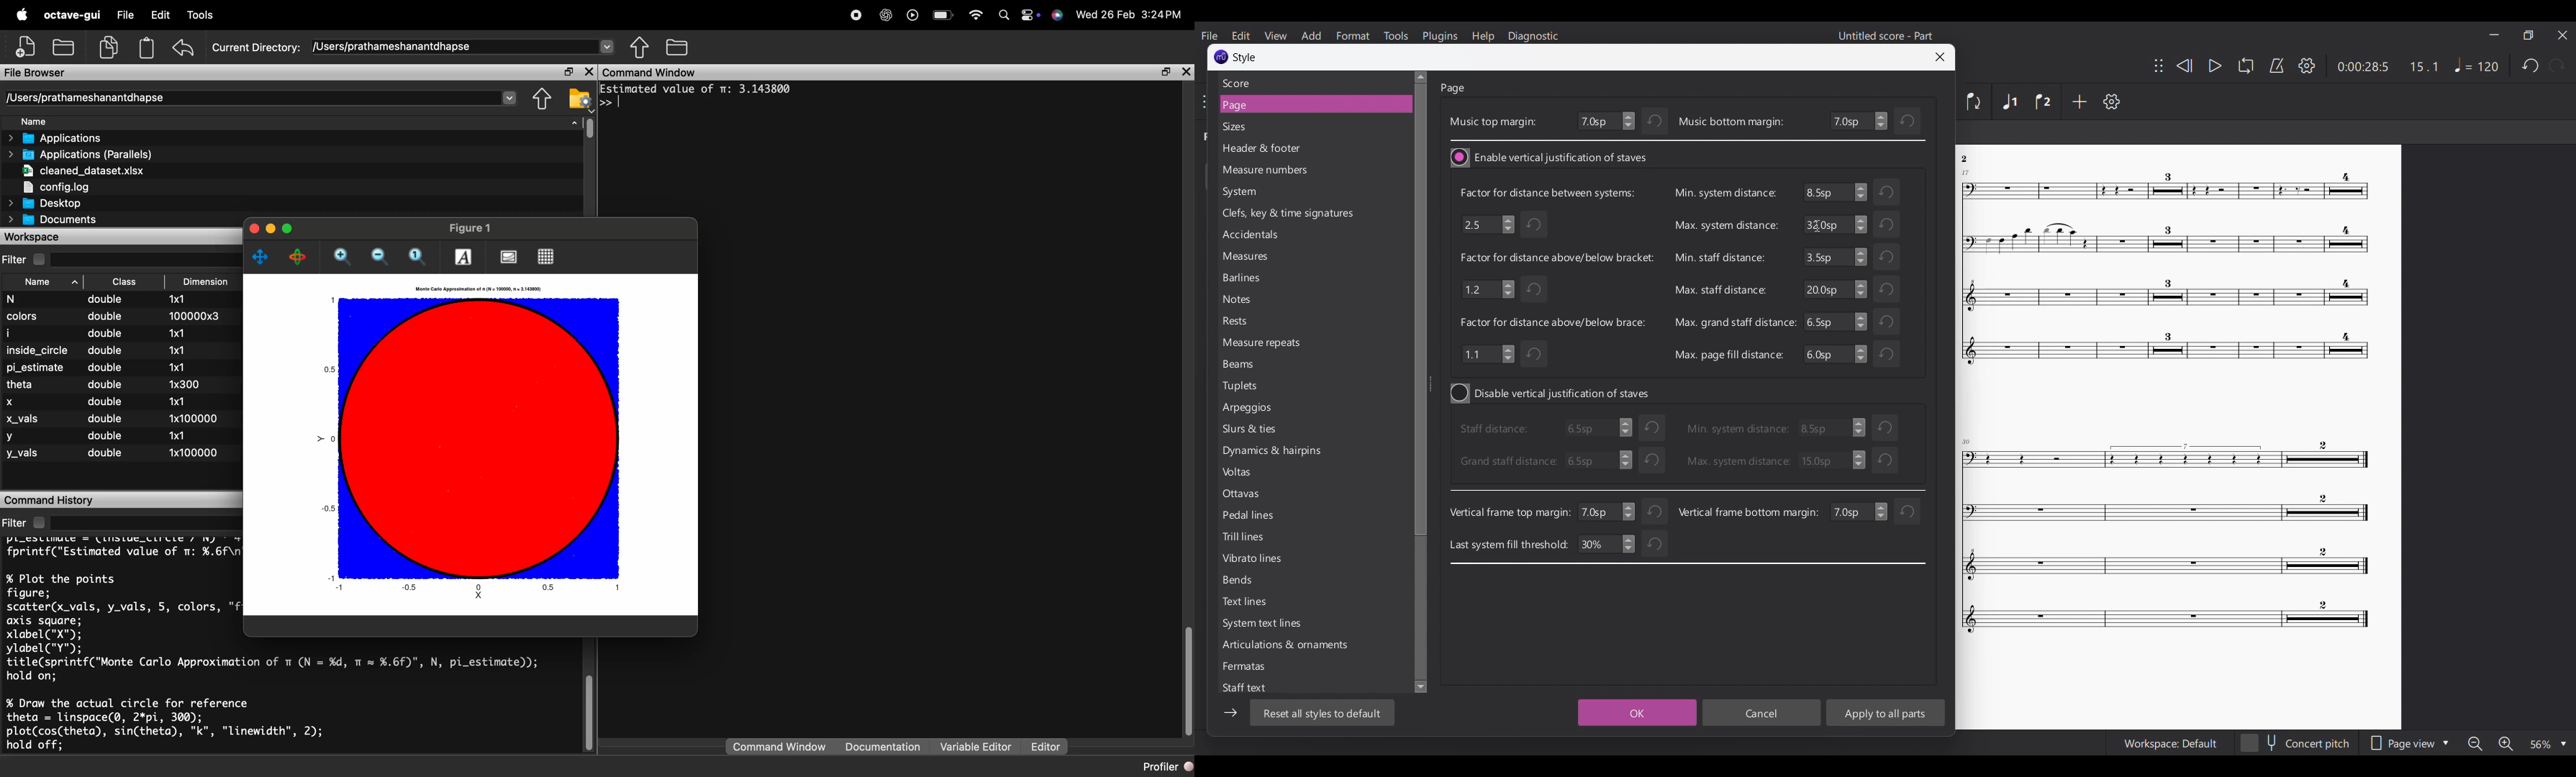 The height and width of the screenshot is (784, 2576). What do you see at coordinates (1297, 236) in the screenshot?
I see `Accidentals` at bounding box center [1297, 236].